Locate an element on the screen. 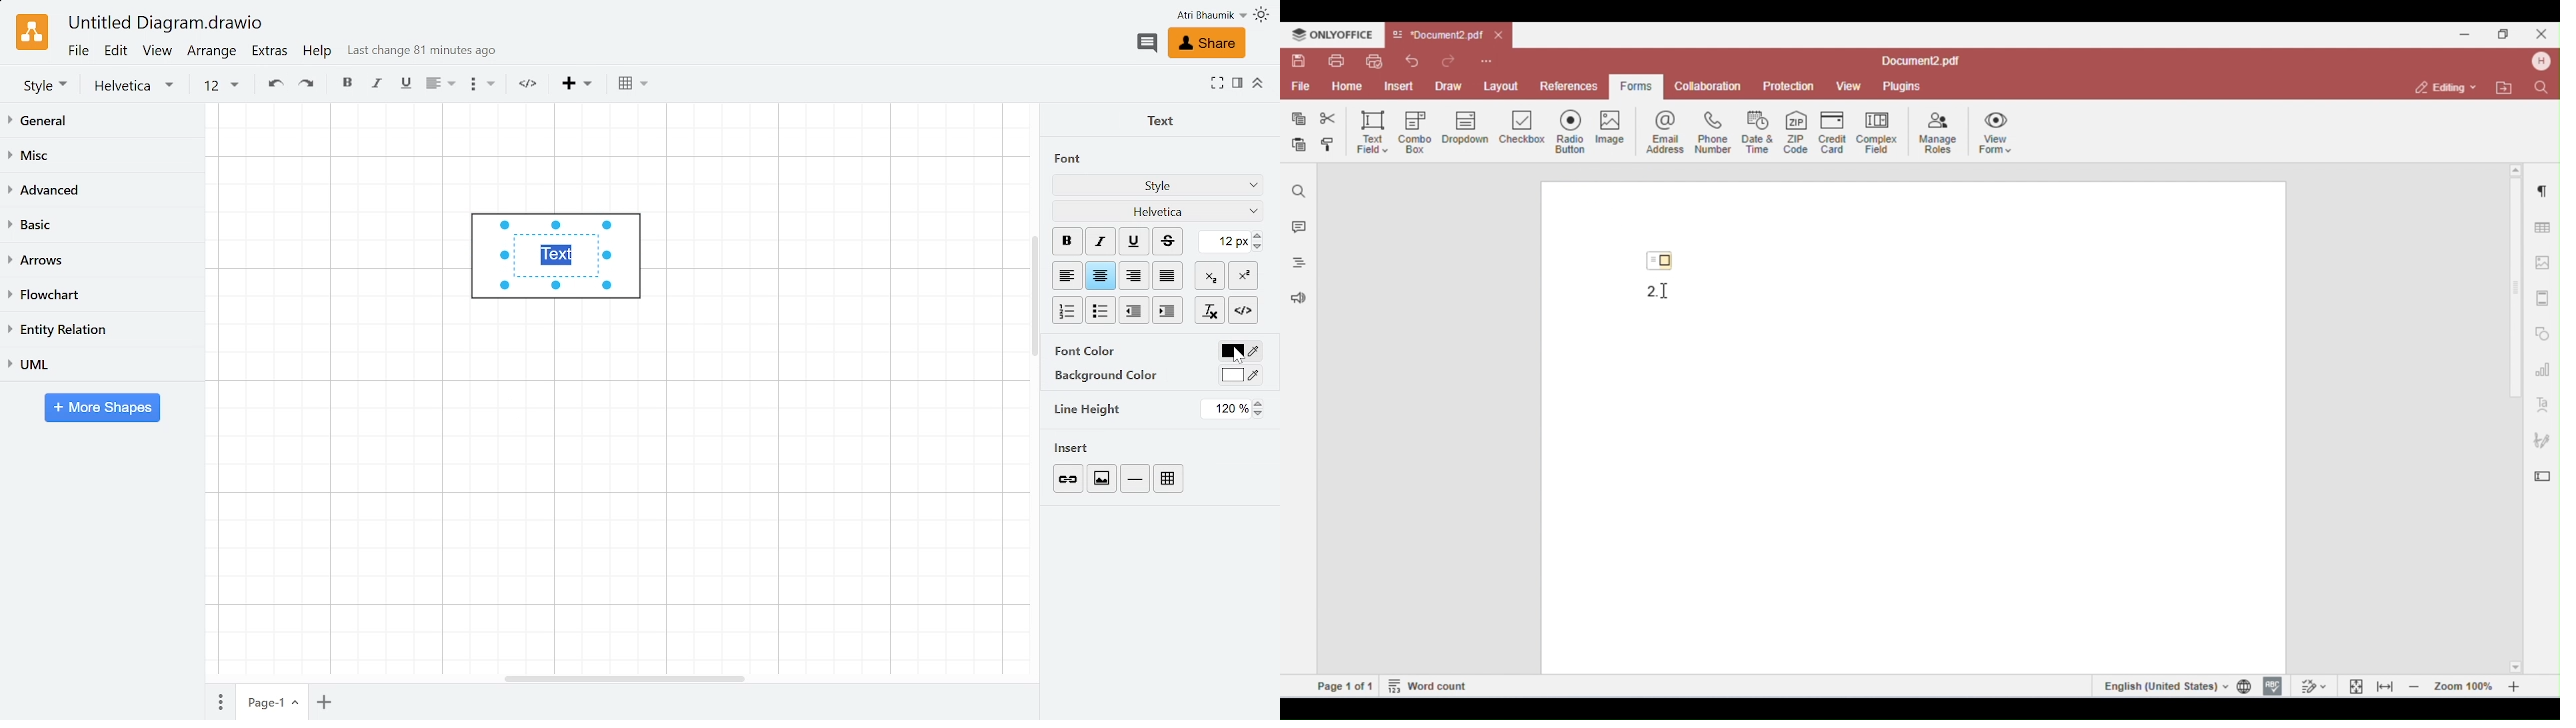 The height and width of the screenshot is (728, 2576). insert is located at coordinates (1078, 448).